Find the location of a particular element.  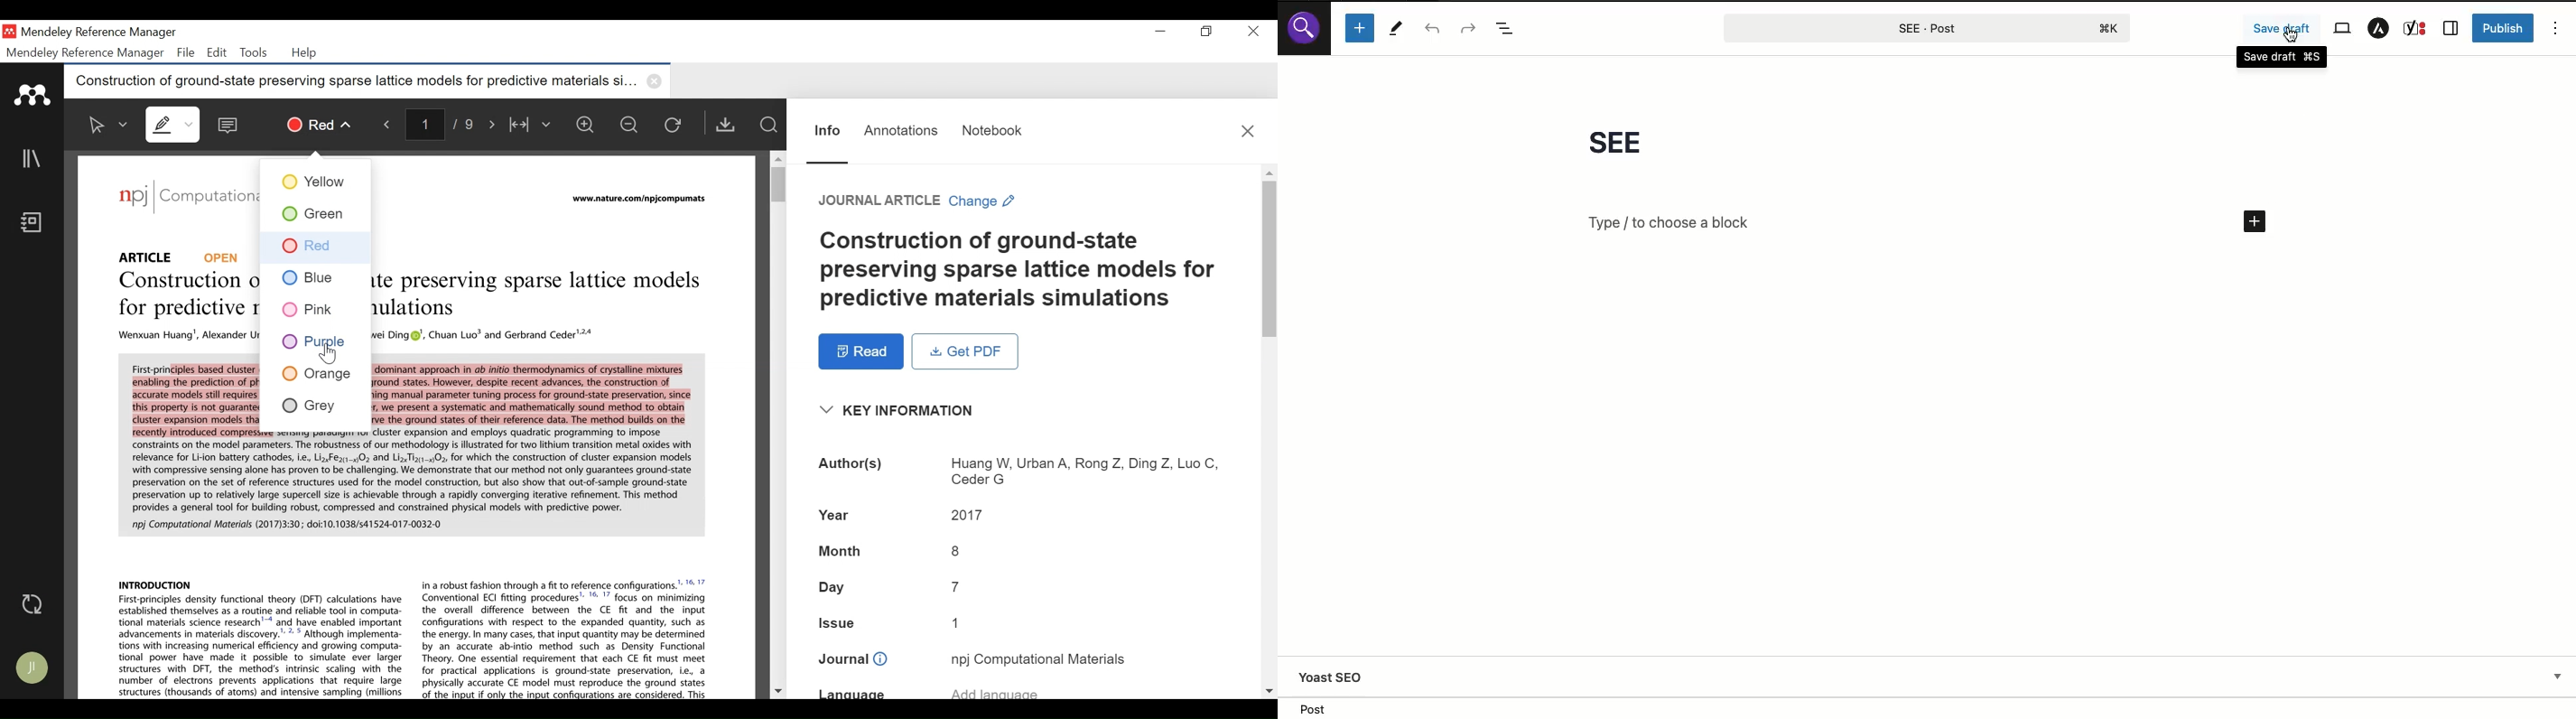

Cursor is located at coordinates (330, 354).